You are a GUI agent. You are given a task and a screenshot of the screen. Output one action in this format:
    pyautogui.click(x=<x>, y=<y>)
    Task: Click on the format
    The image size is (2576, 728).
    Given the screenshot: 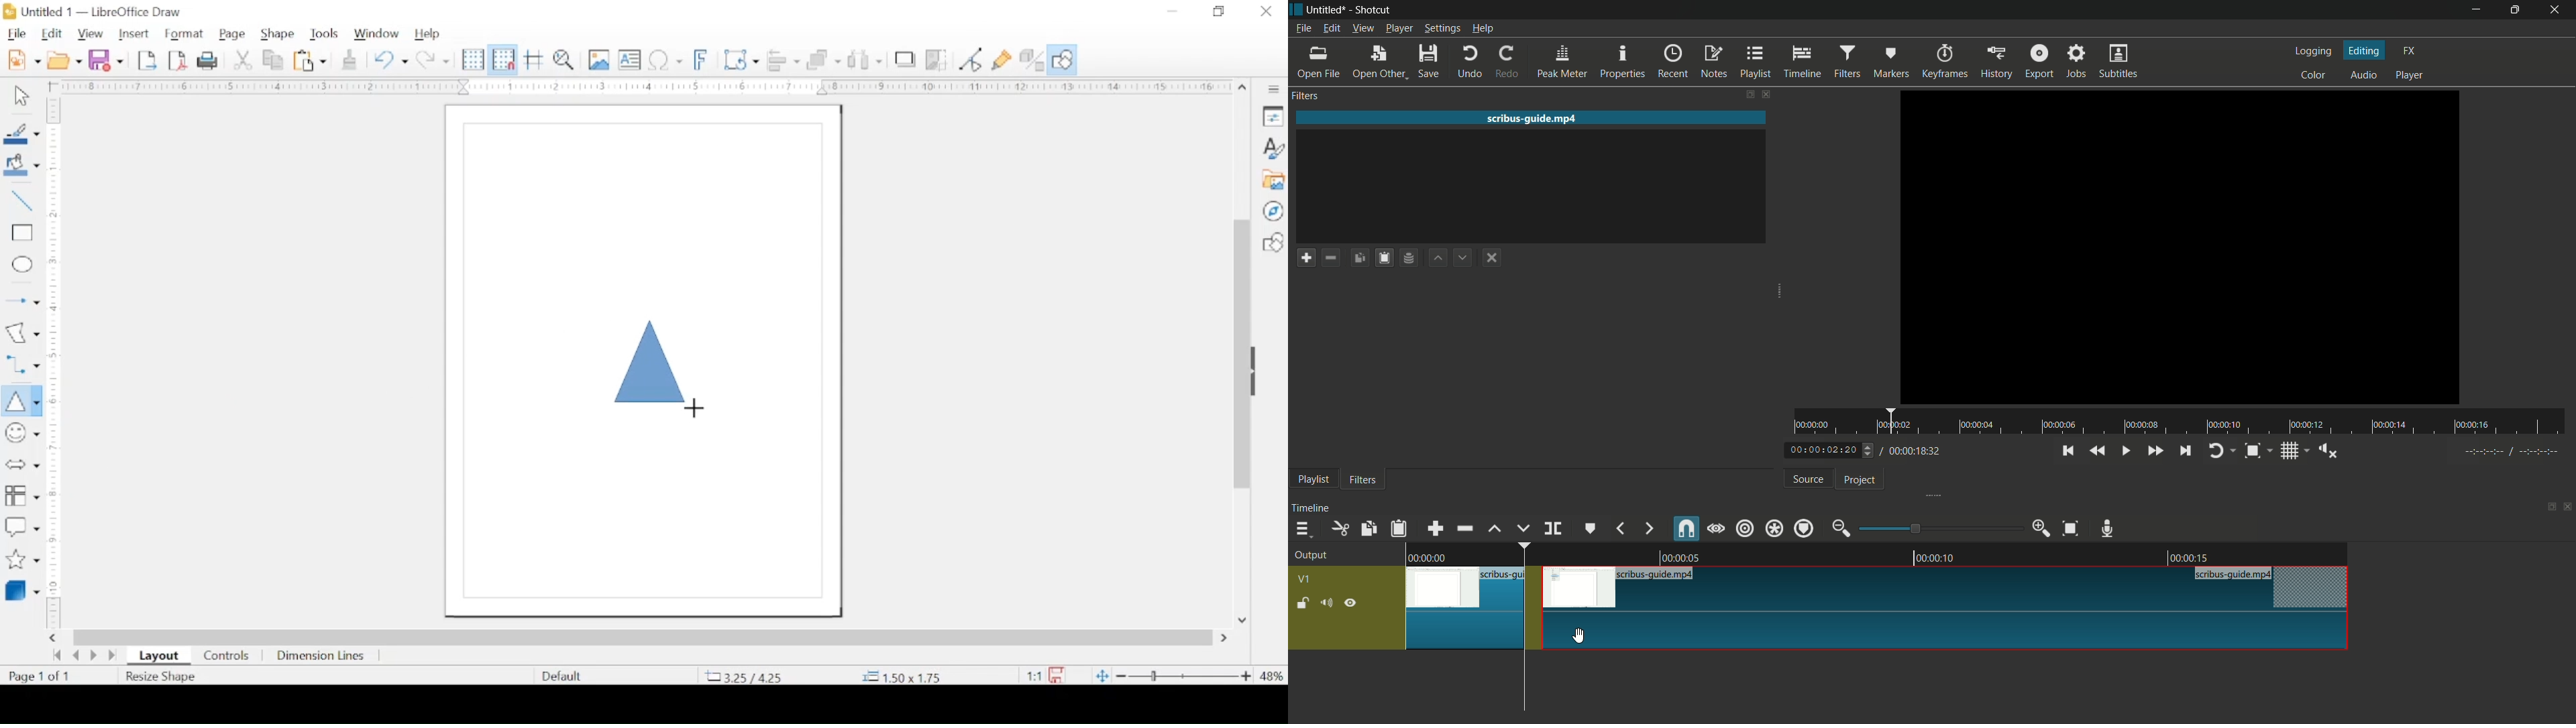 What is the action you would take?
    pyautogui.click(x=183, y=34)
    